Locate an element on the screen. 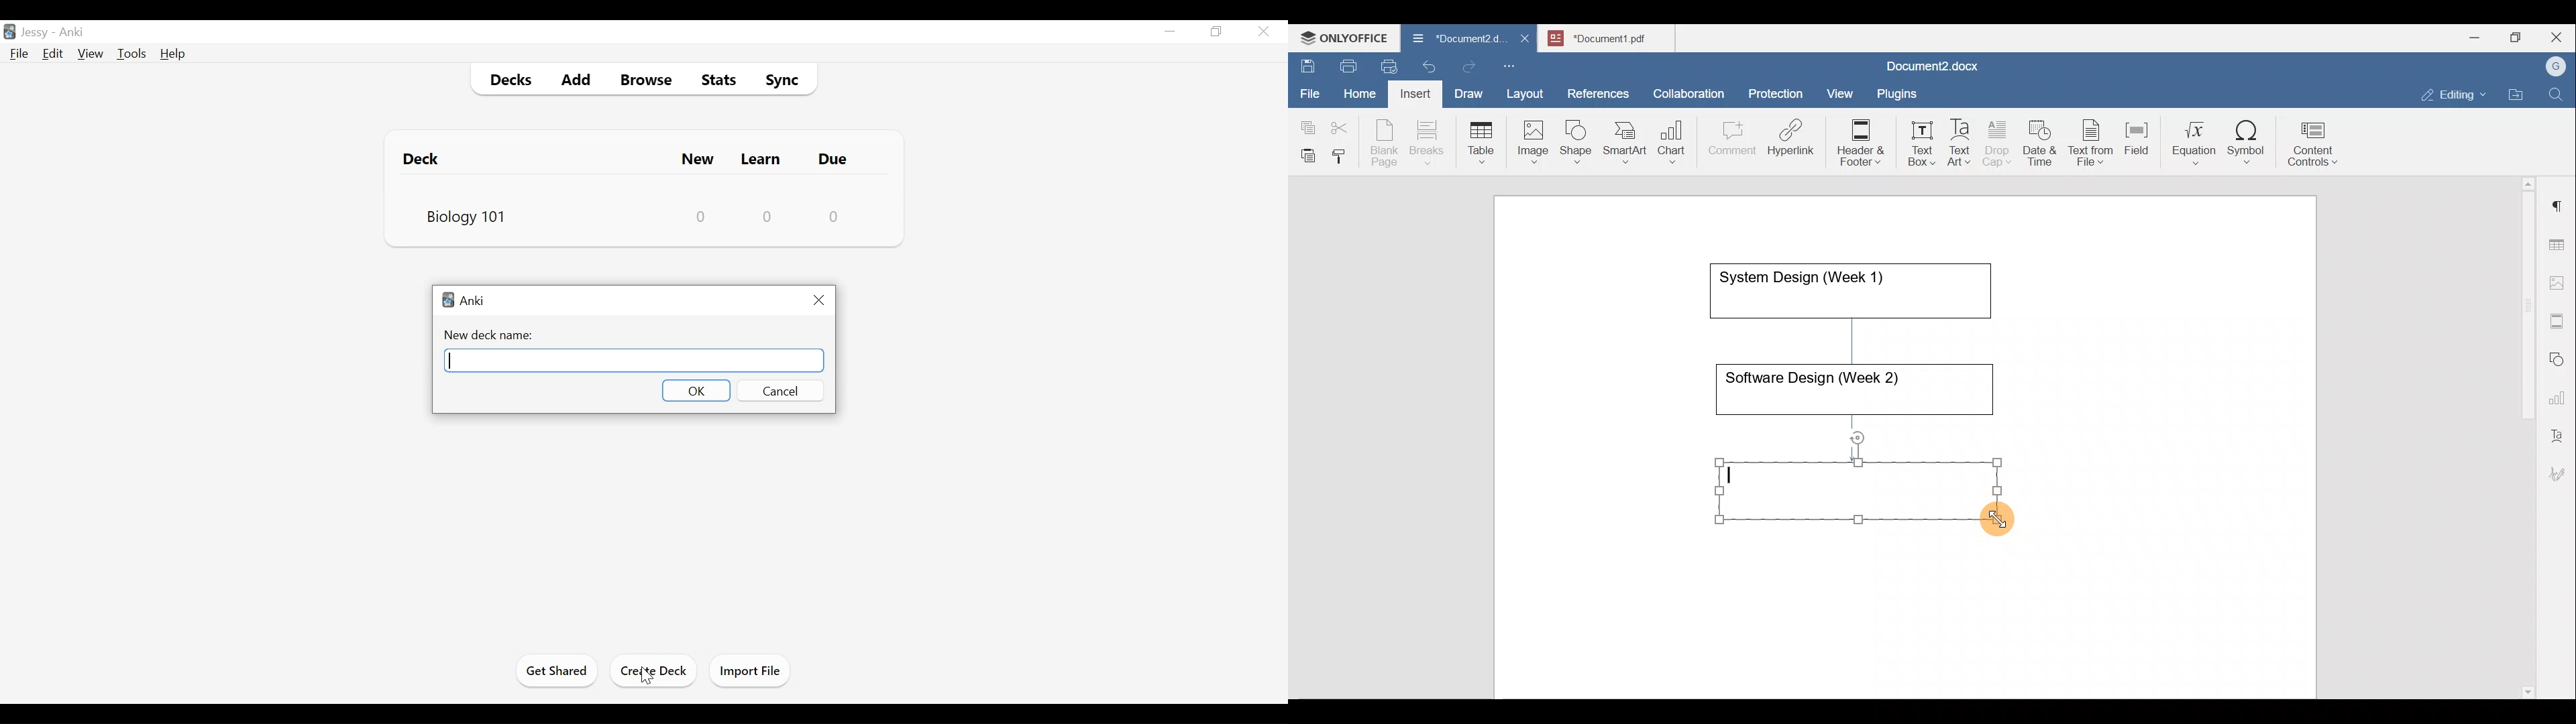  Sync is located at coordinates (784, 78).